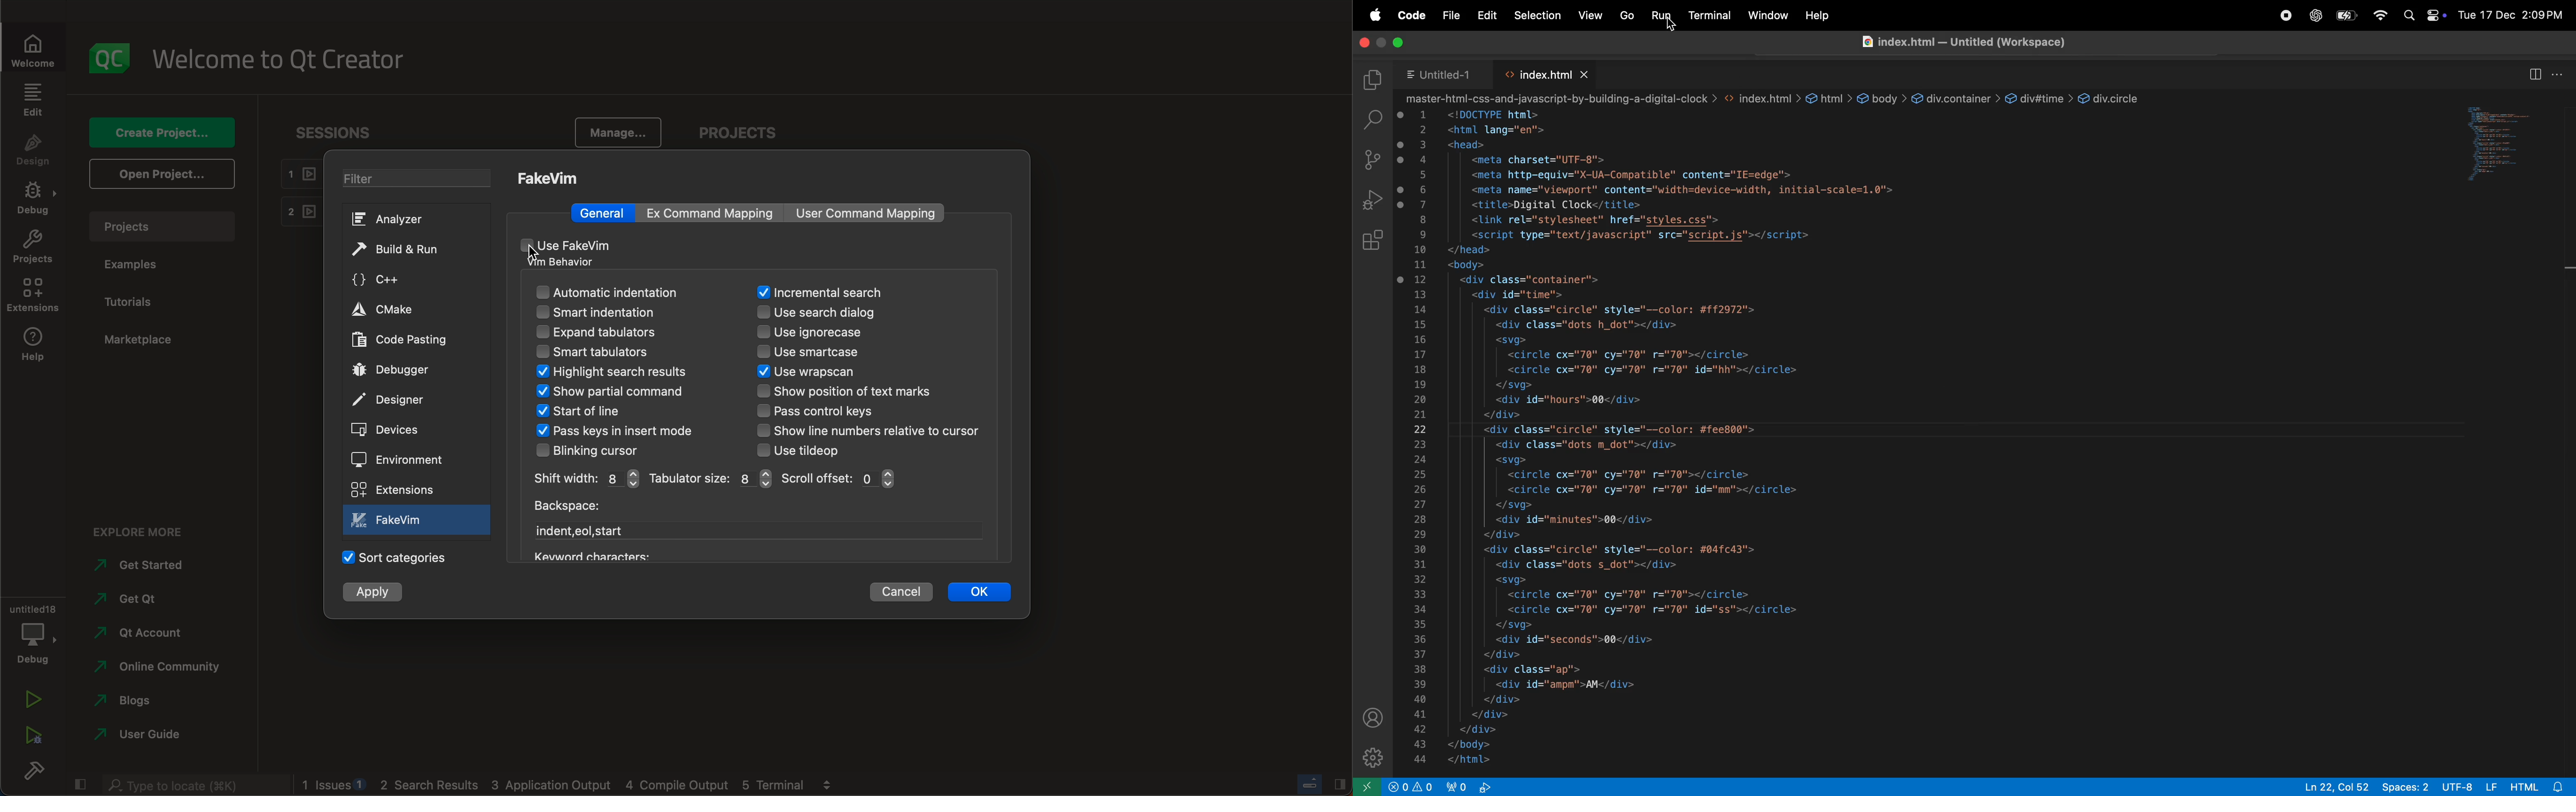 This screenshot has width=2576, height=812. What do you see at coordinates (35, 197) in the screenshot?
I see `debug` at bounding box center [35, 197].